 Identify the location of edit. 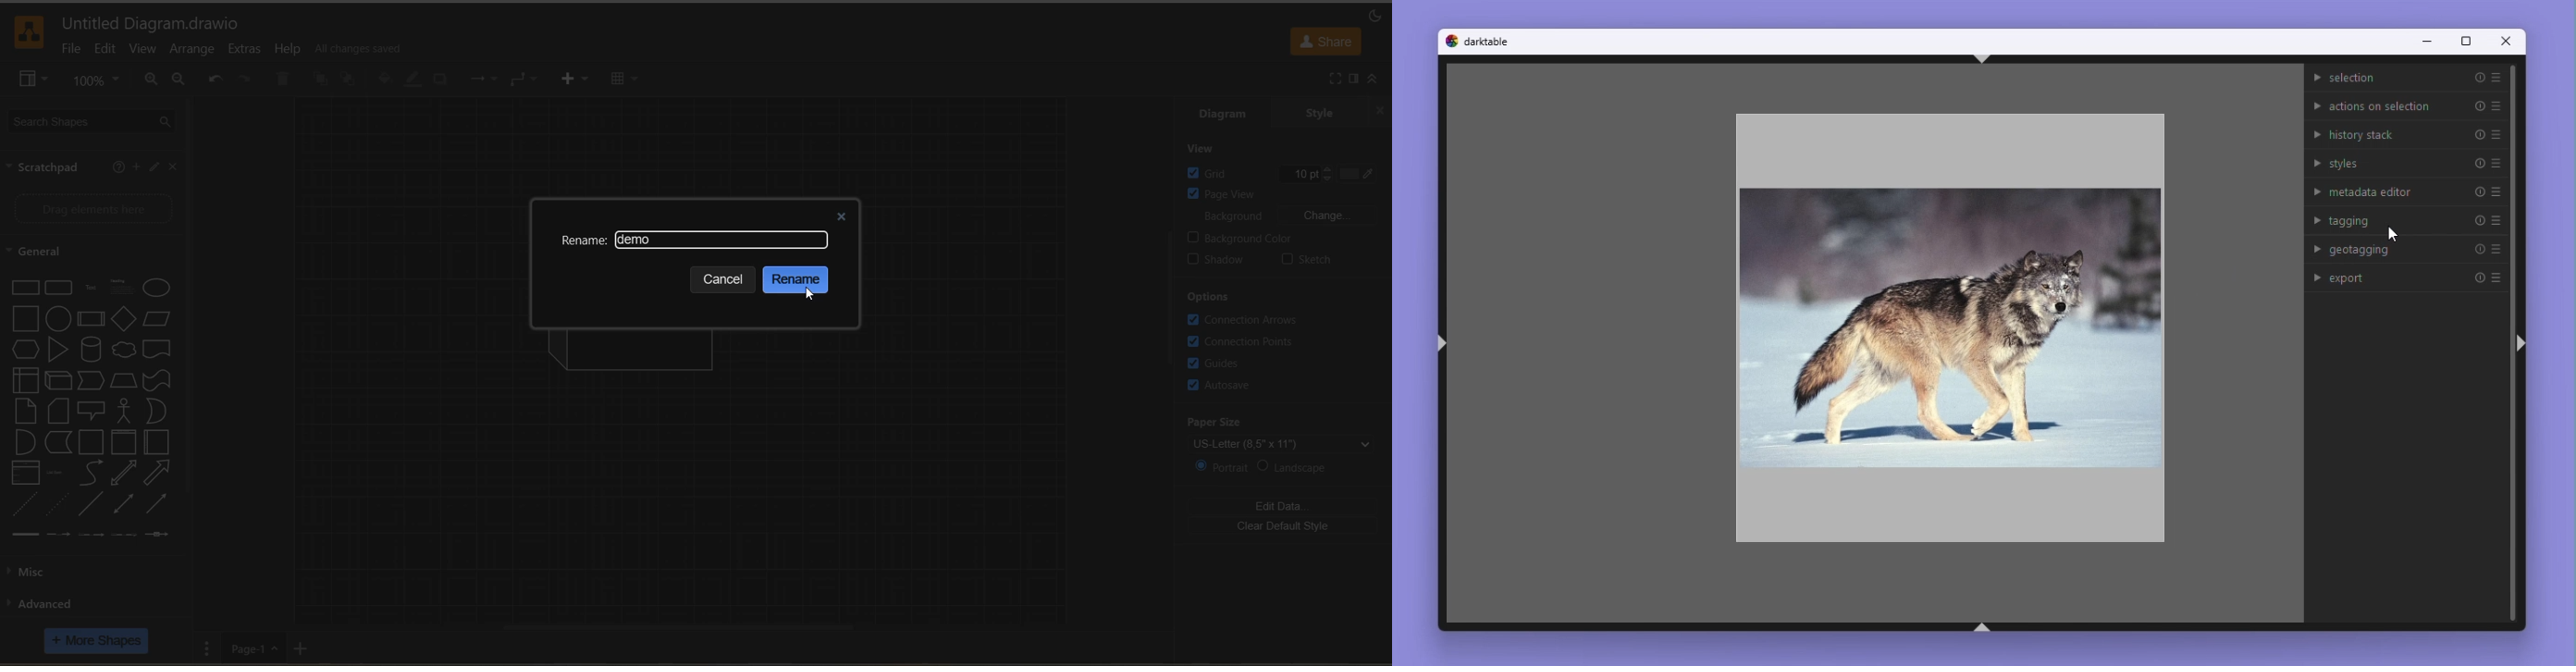
(152, 168).